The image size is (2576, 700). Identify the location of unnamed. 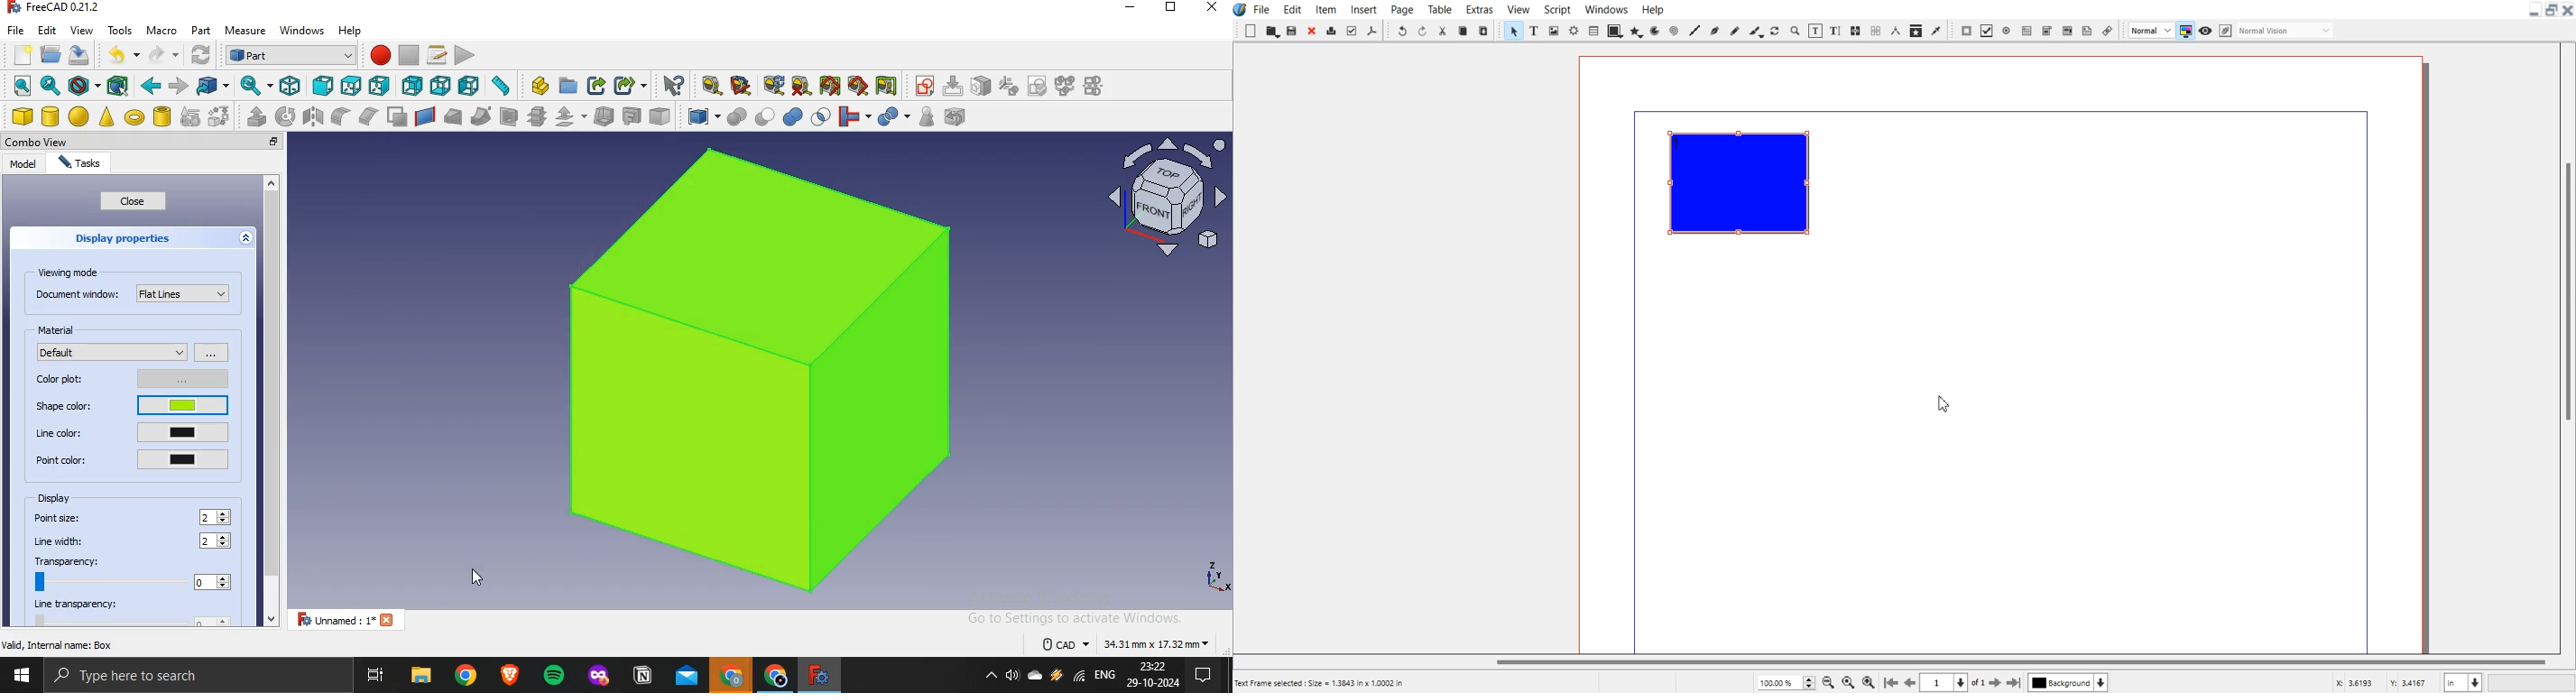
(351, 619).